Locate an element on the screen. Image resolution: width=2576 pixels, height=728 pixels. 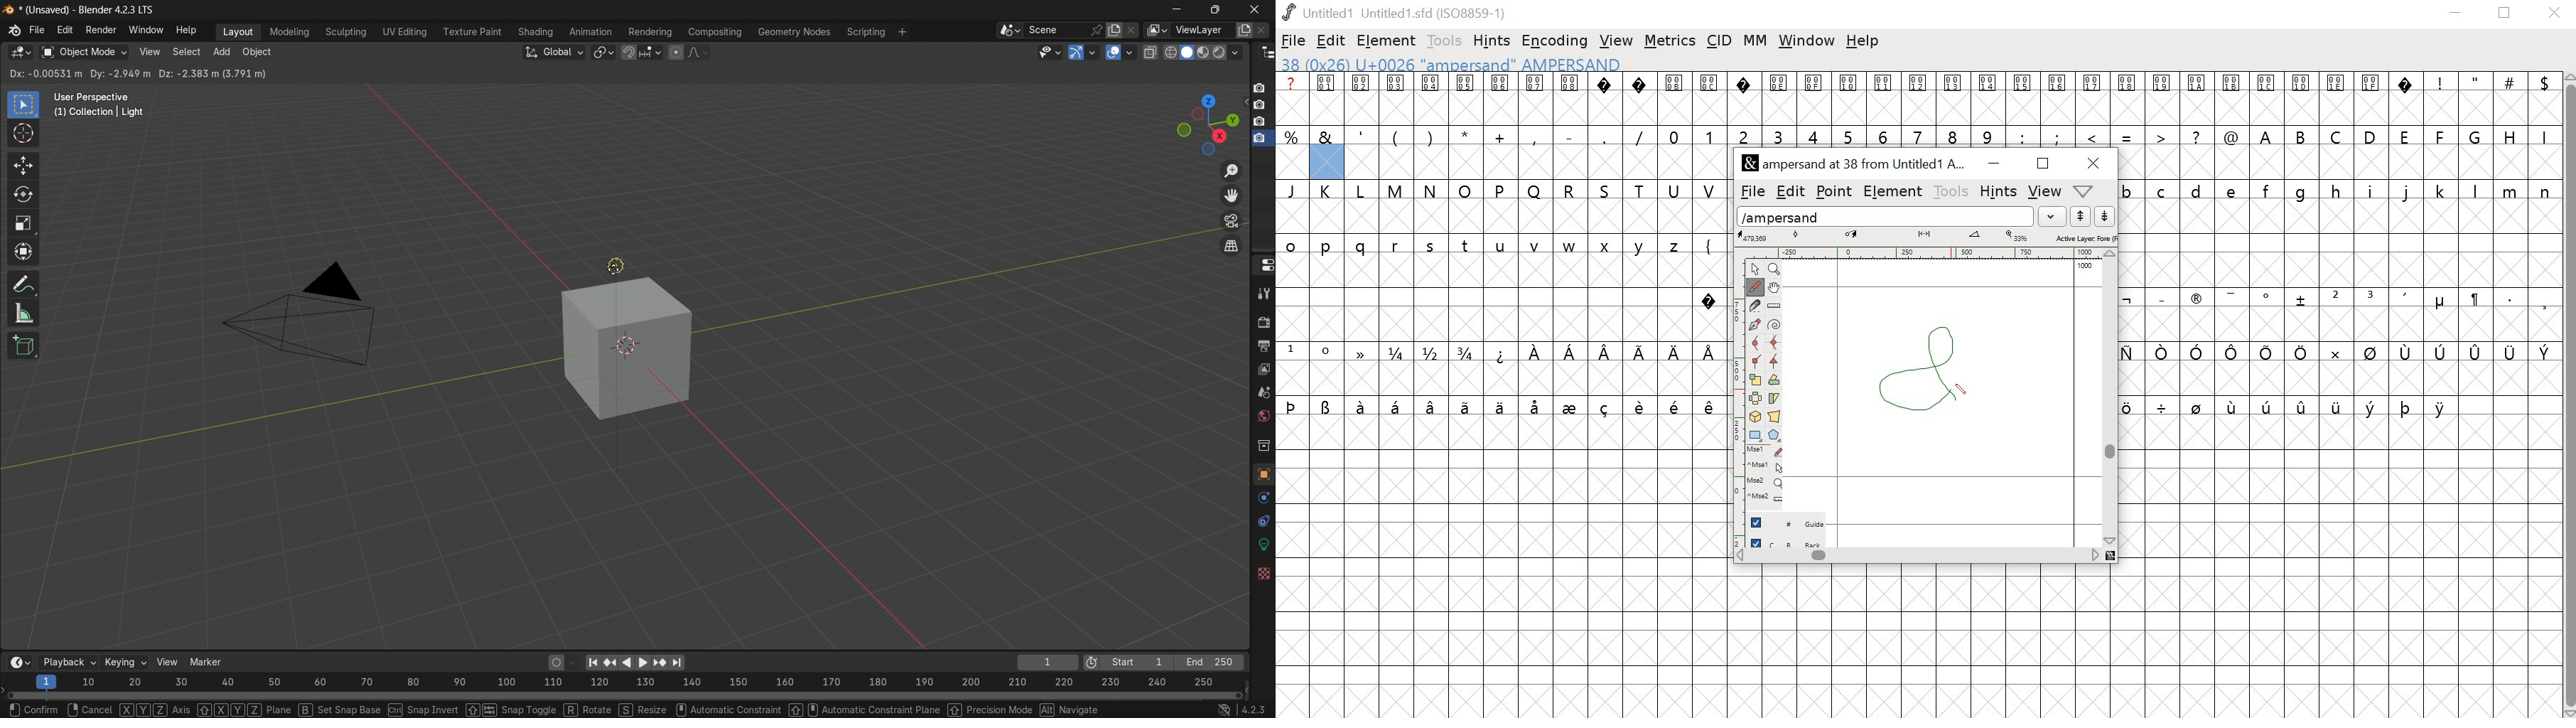
Symbol is located at coordinates (2440, 303).